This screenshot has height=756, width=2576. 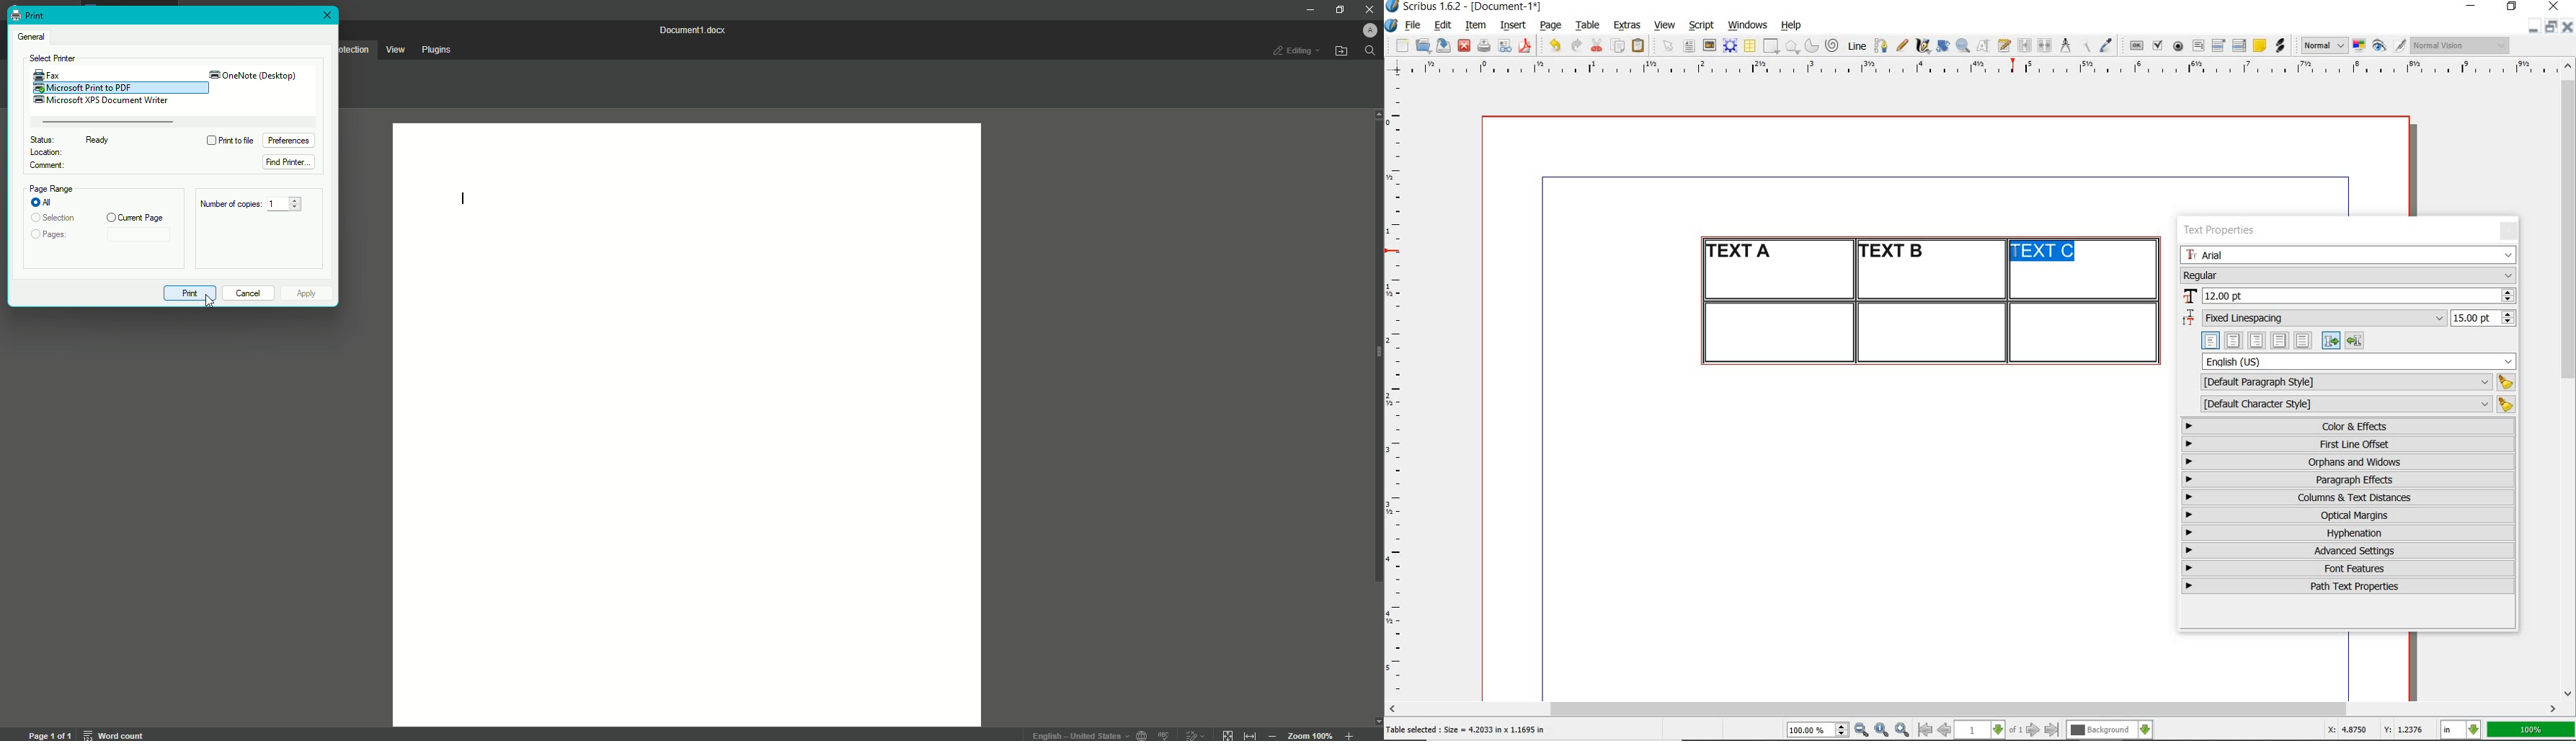 What do you see at coordinates (1751, 46) in the screenshot?
I see `table` at bounding box center [1751, 46].